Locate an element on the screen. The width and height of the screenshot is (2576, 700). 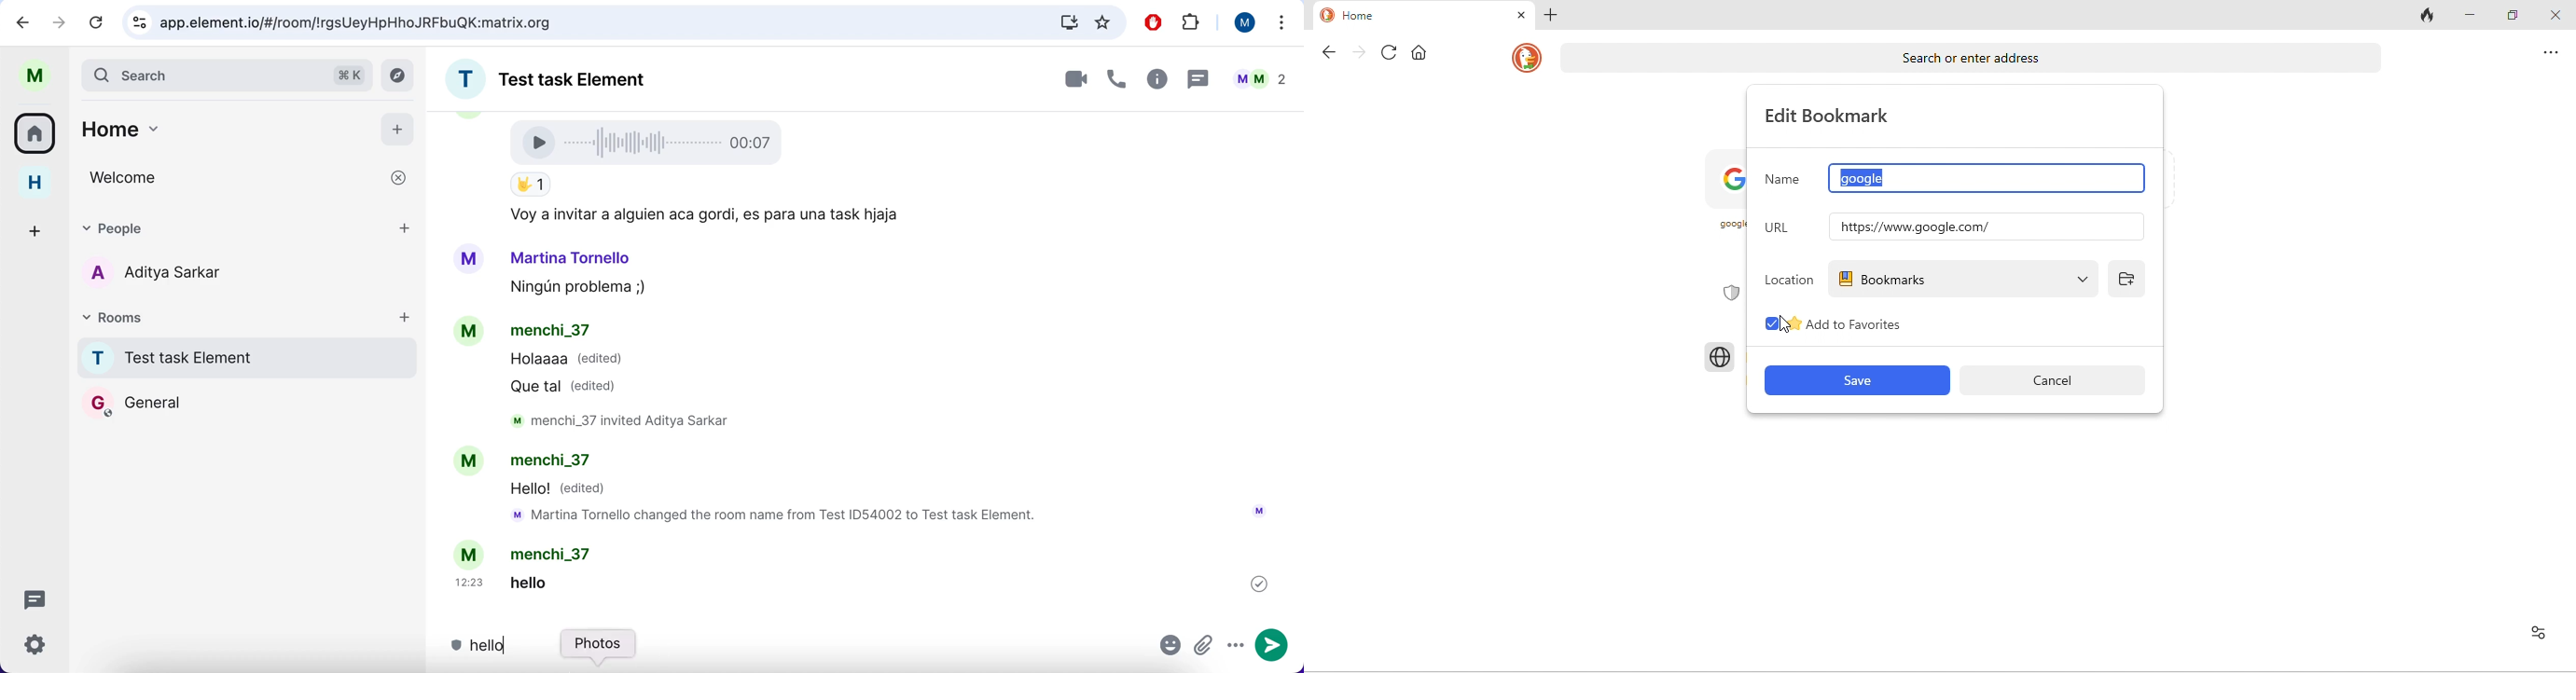
Voice Recording 00:07 is located at coordinates (650, 142).